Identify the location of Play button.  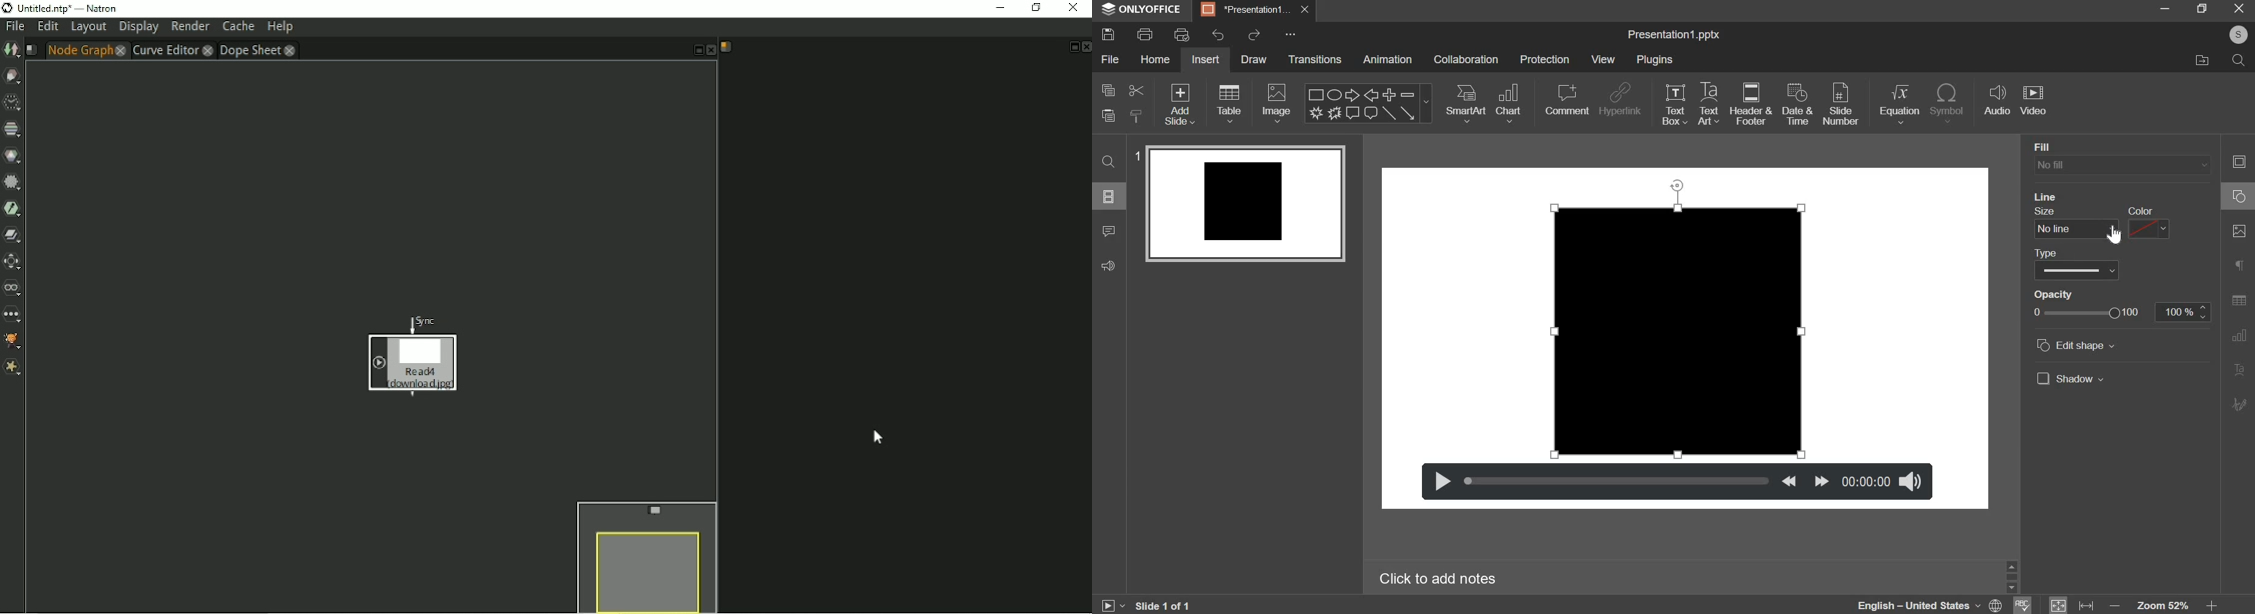
(1113, 602).